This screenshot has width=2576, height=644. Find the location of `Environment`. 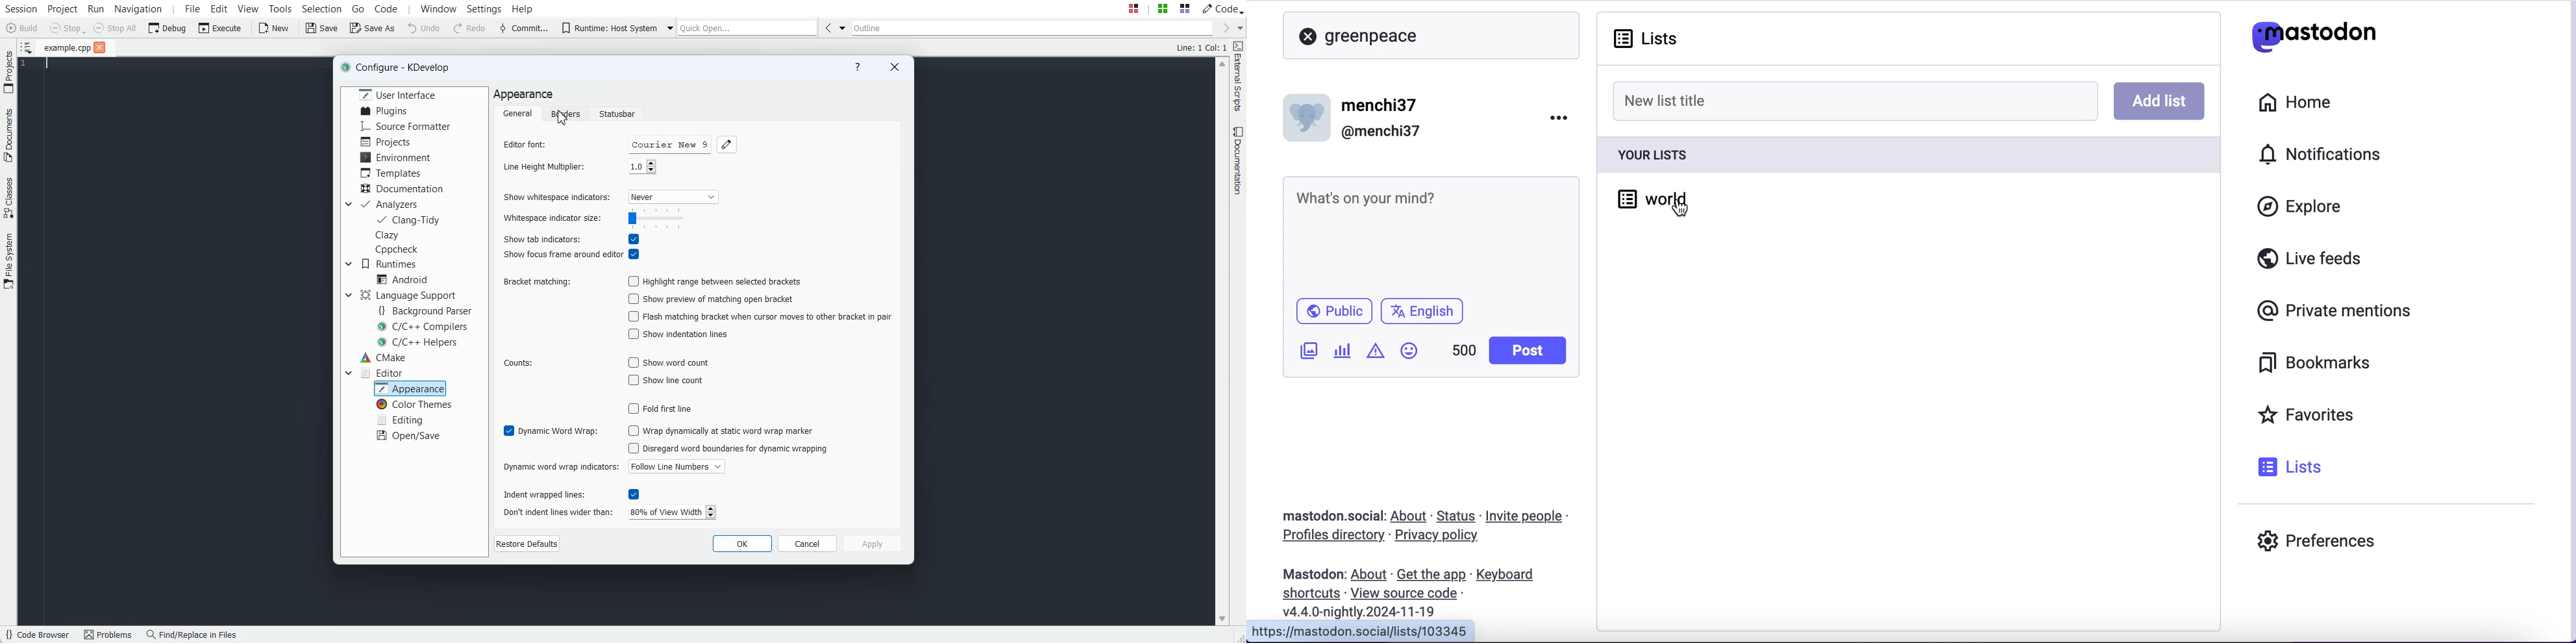

Environment is located at coordinates (394, 157).